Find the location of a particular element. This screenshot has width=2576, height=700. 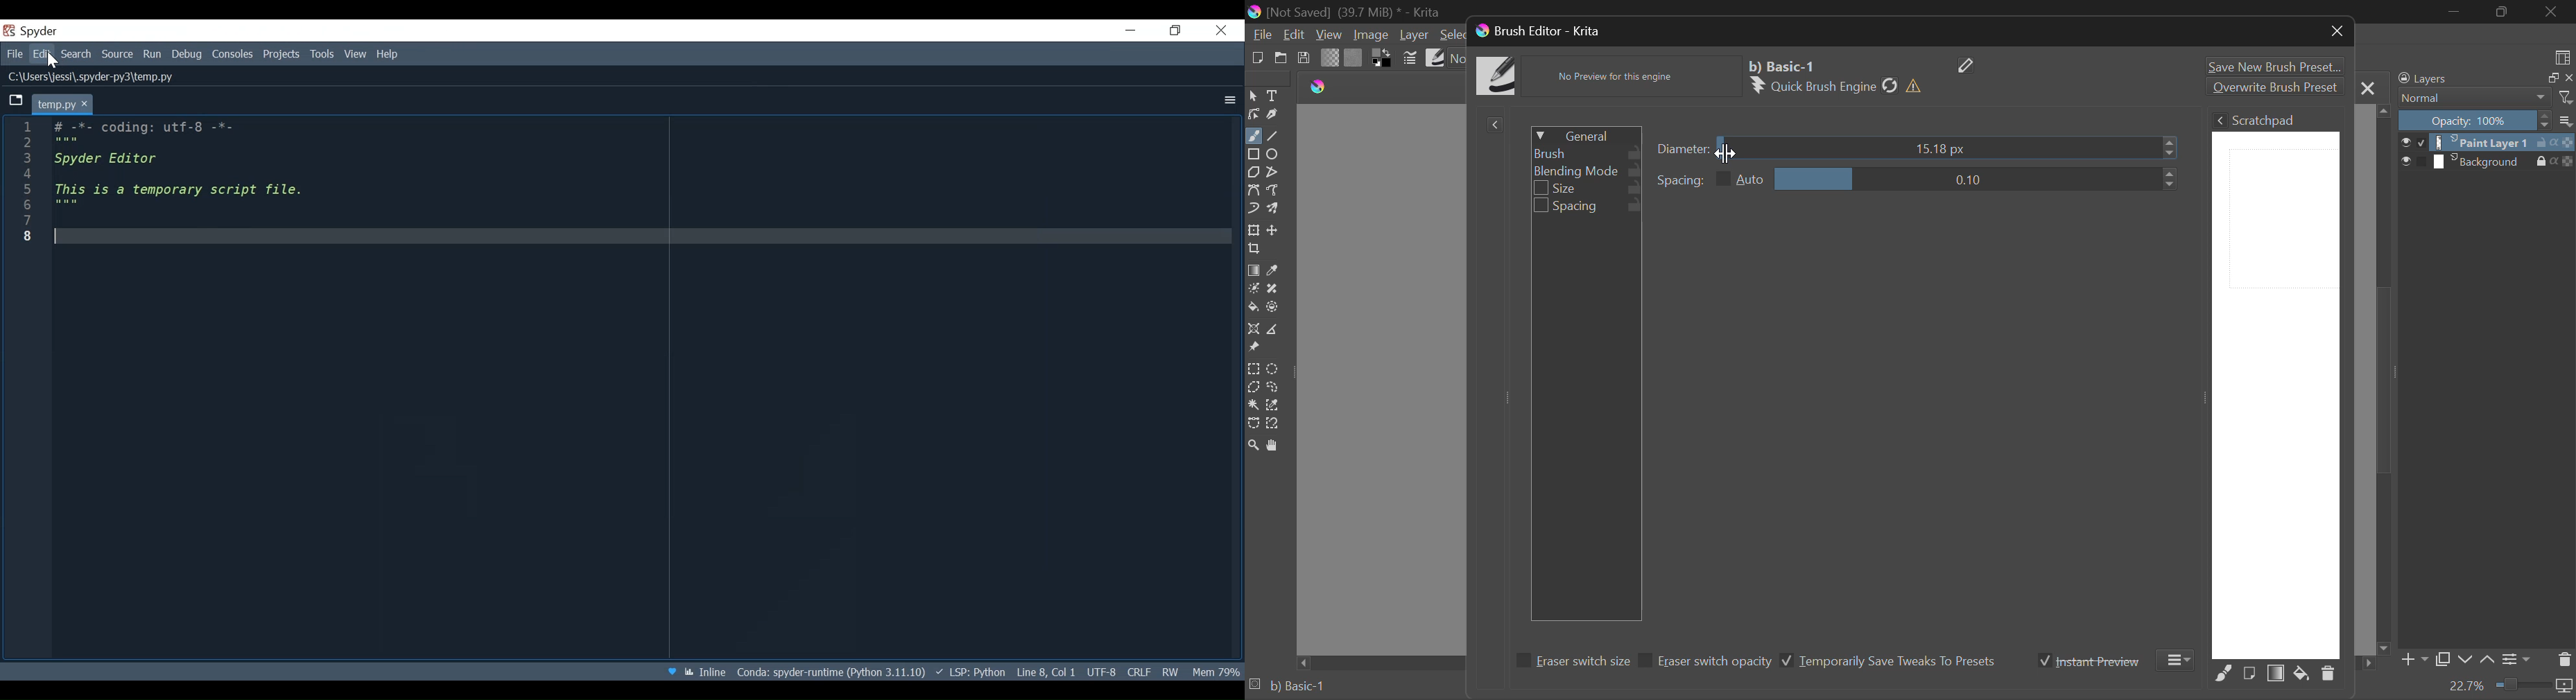

Layer is located at coordinates (1415, 36).